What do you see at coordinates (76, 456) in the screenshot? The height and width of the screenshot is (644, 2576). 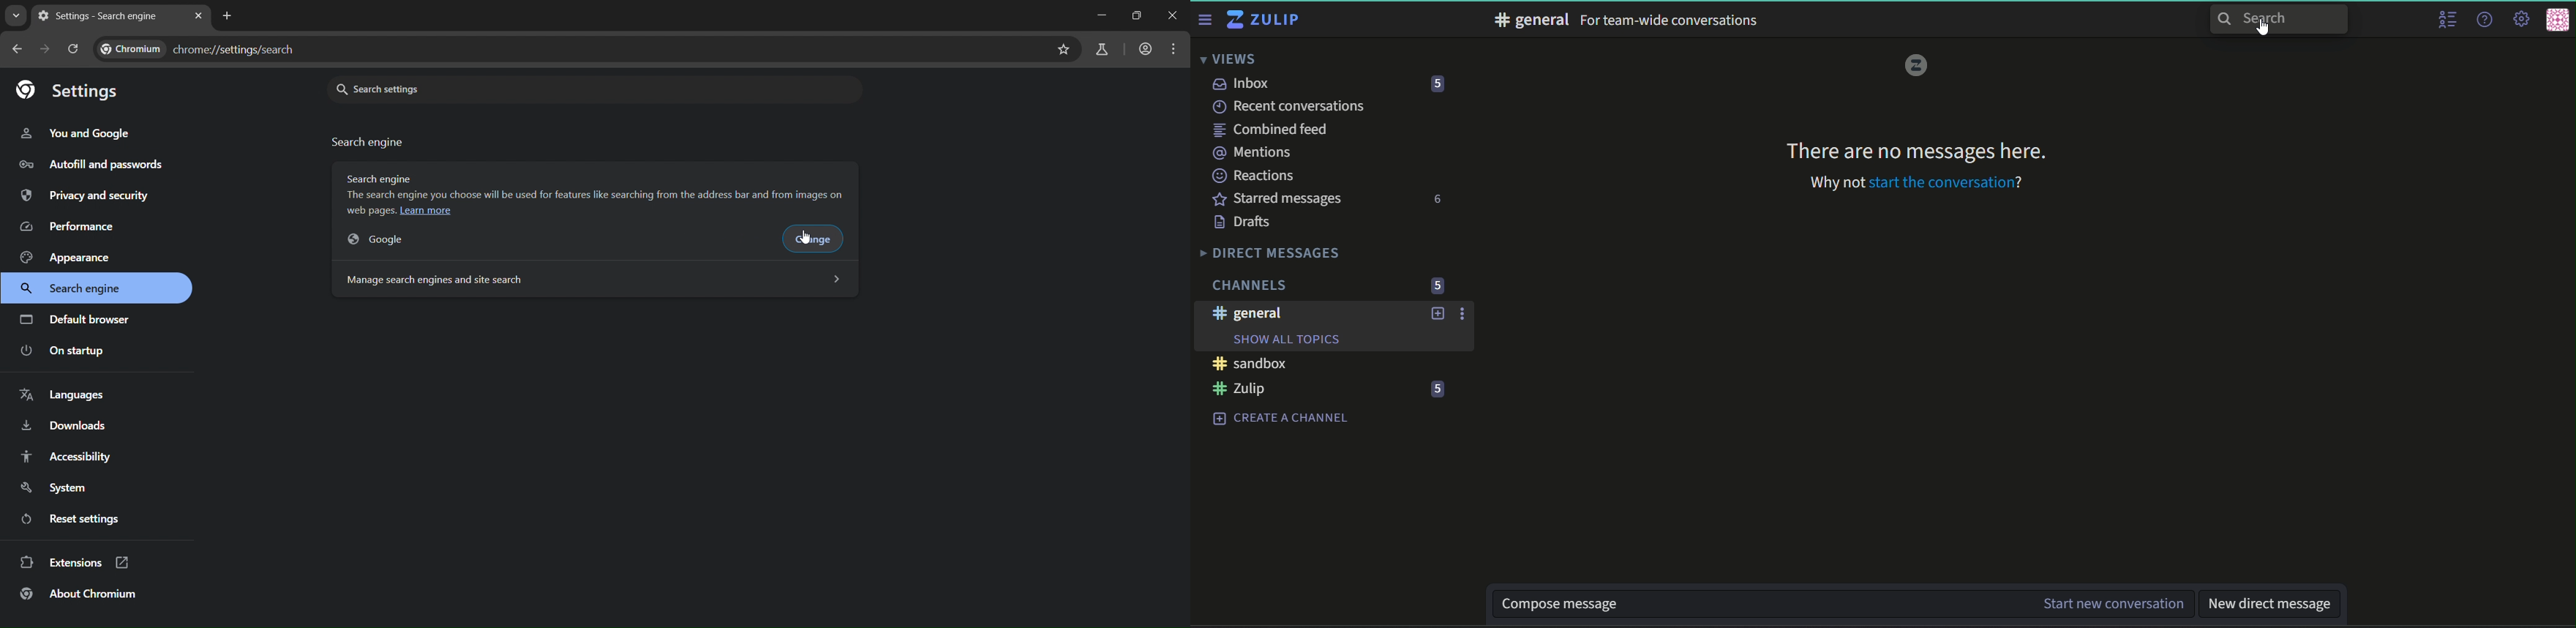 I see `accessibility` at bounding box center [76, 456].